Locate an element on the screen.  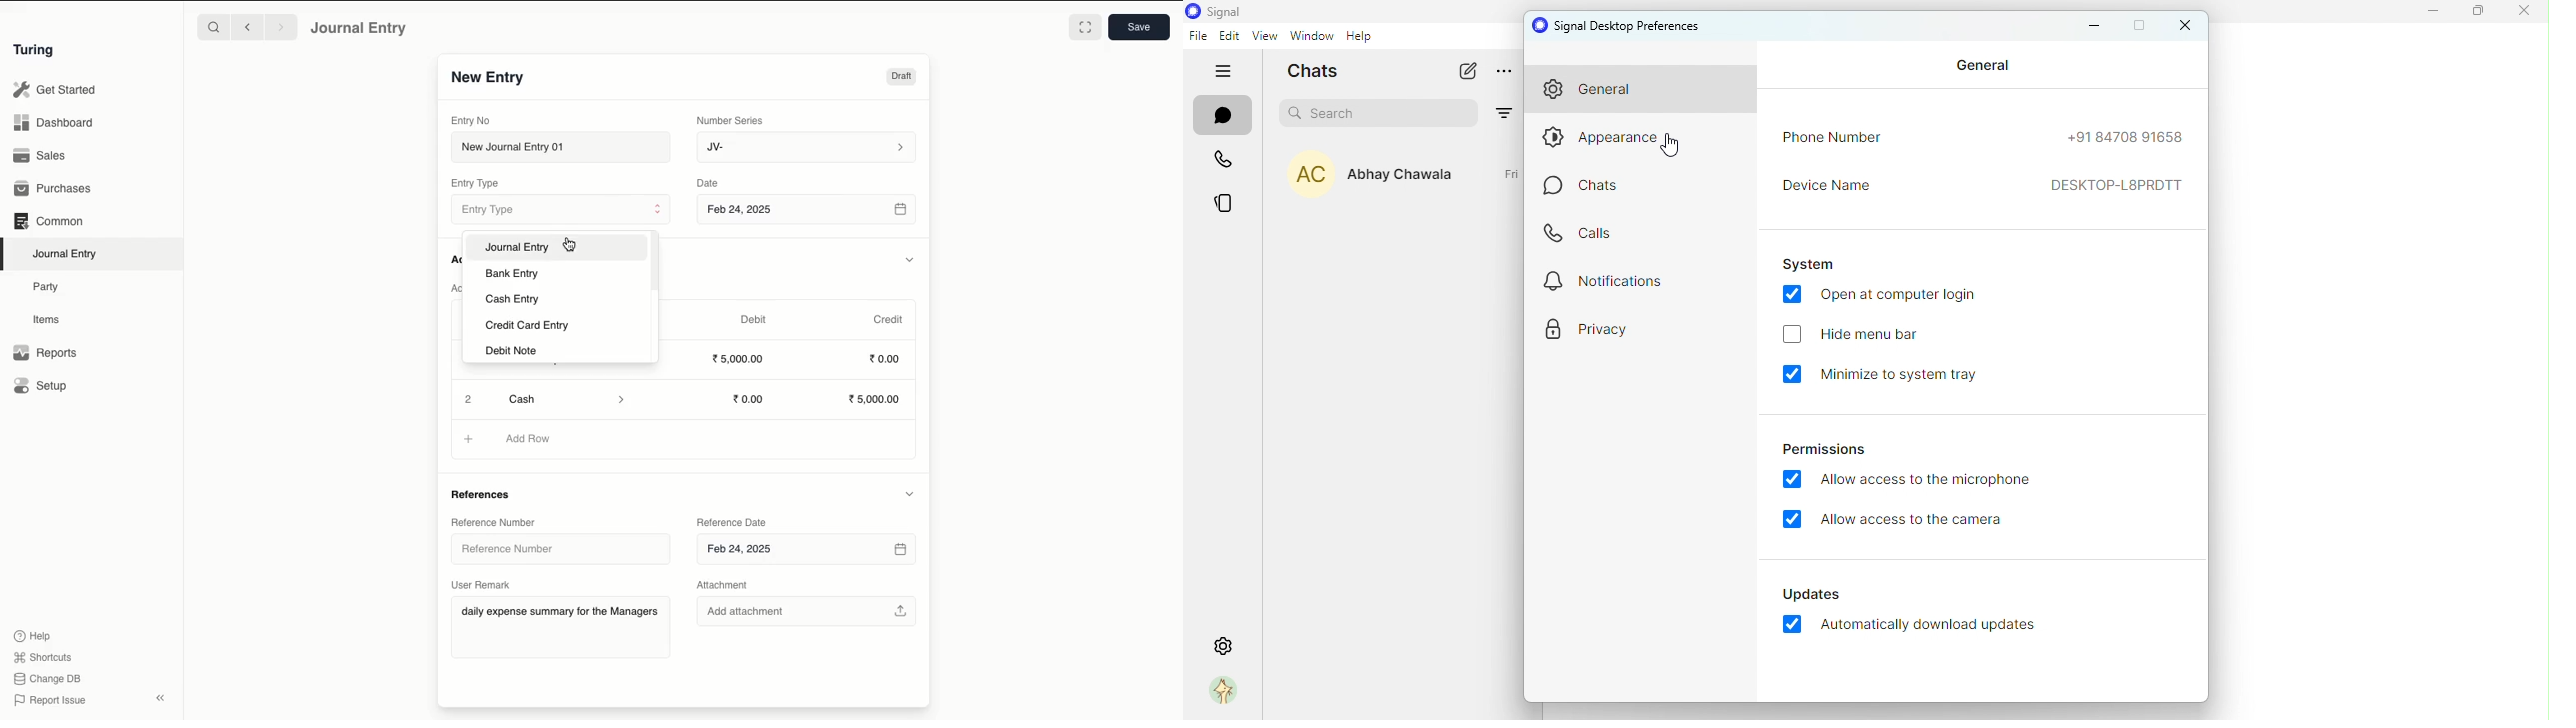
Add Row is located at coordinates (529, 438).